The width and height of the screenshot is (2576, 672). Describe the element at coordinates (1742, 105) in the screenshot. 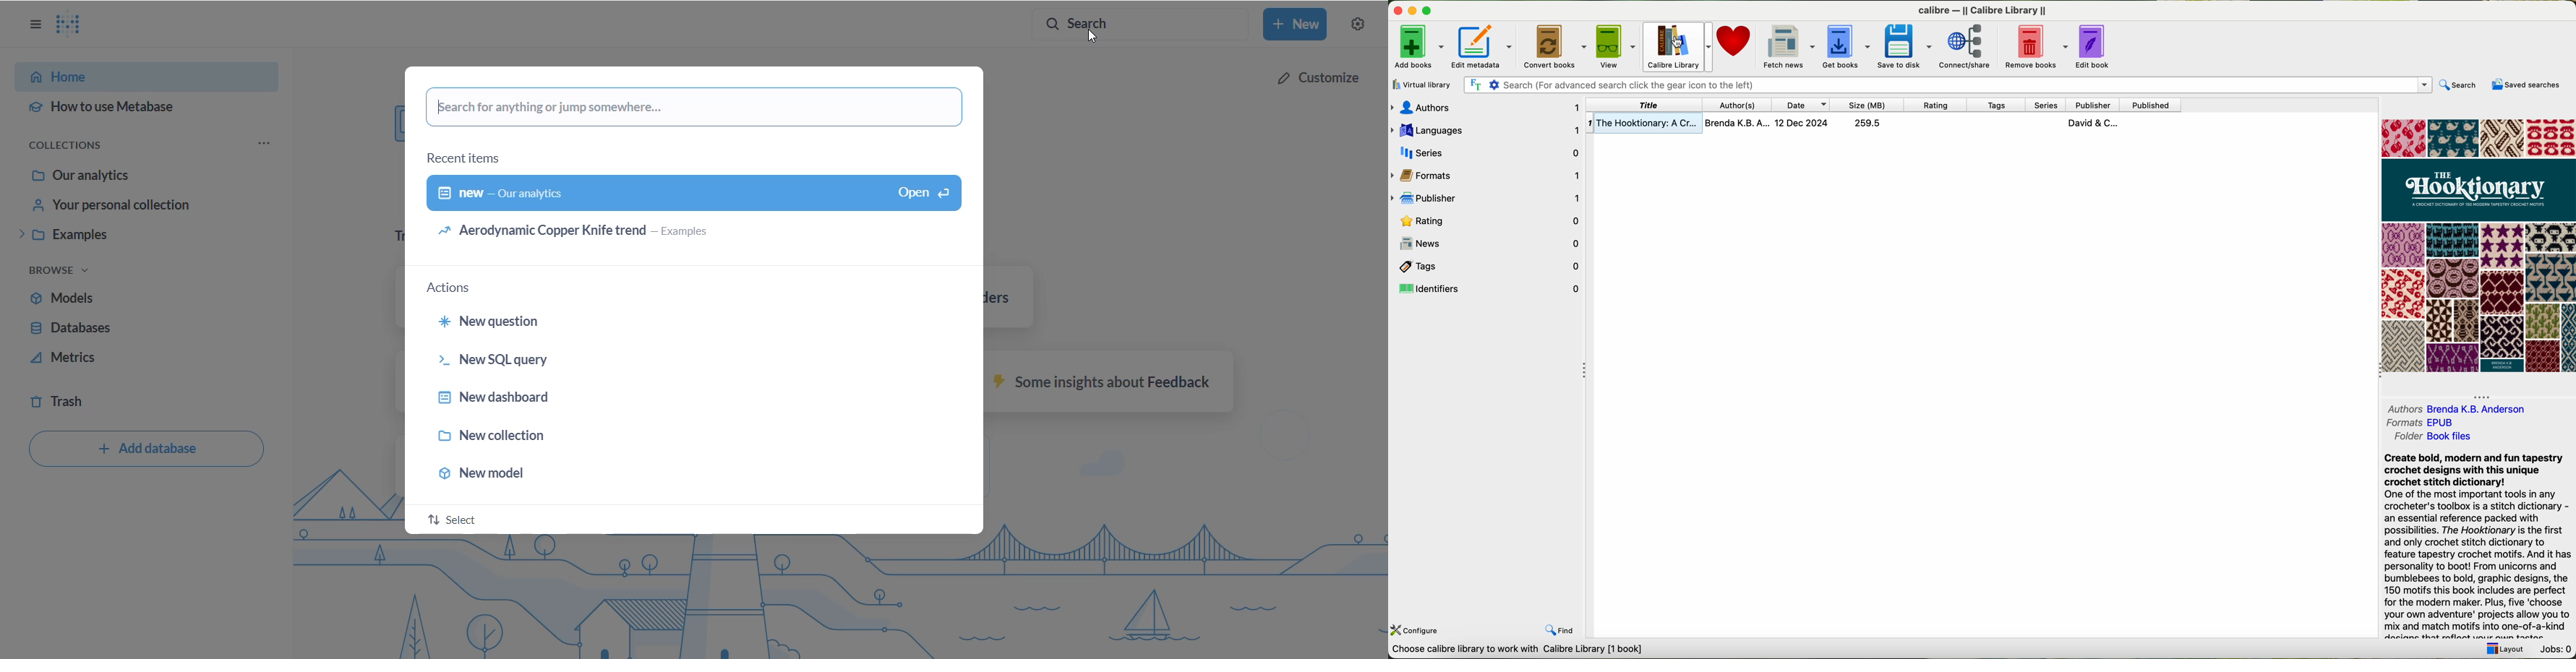

I see `authors` at that location.